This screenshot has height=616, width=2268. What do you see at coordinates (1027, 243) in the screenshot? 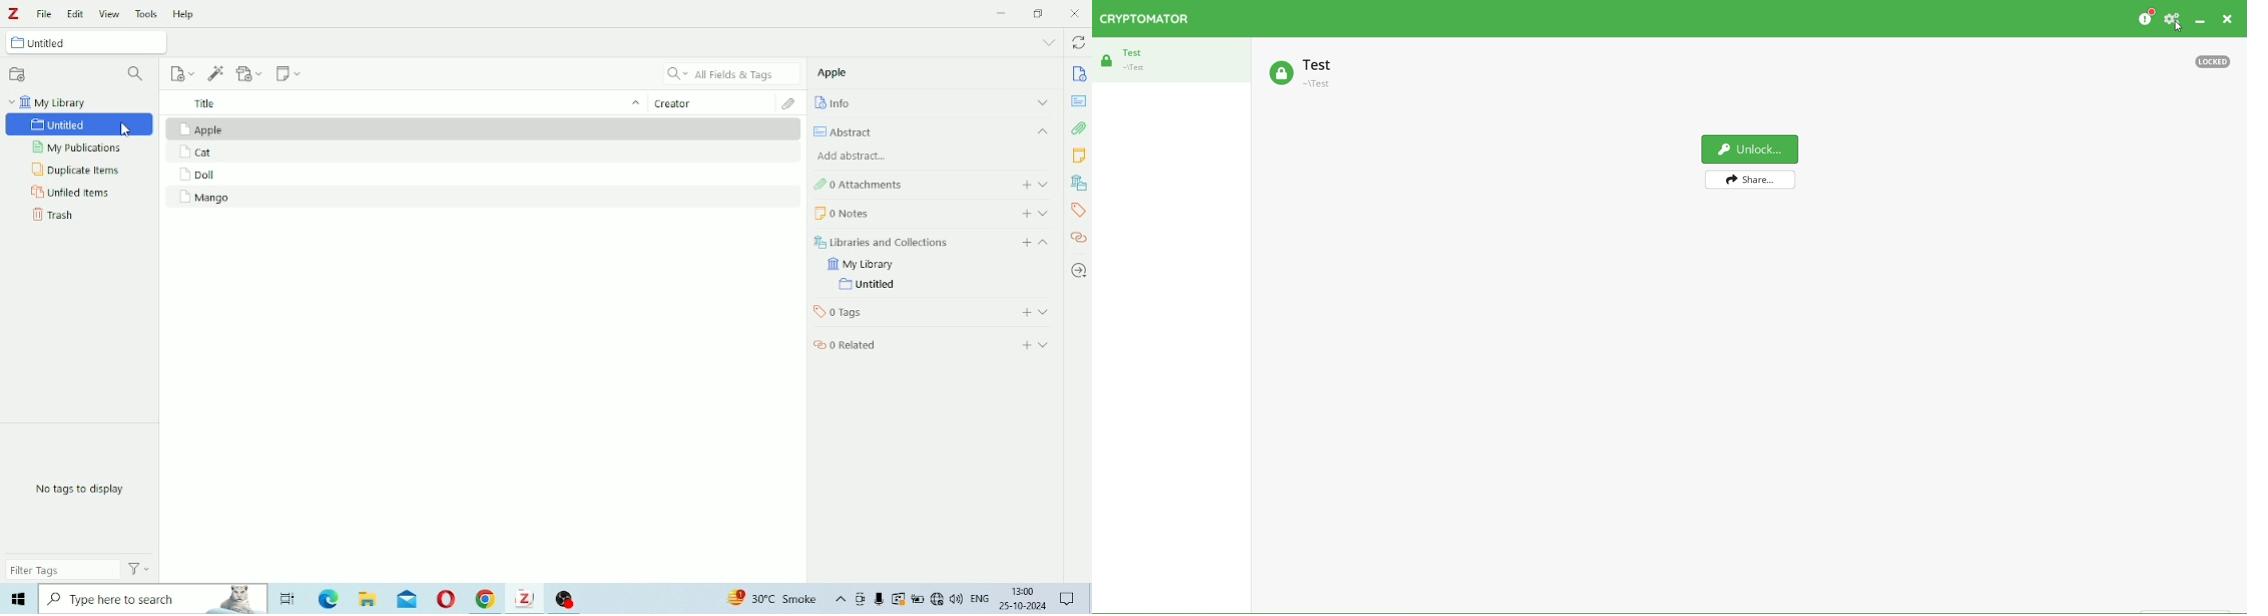
I see `Add` at bounding box center [1027, 243].